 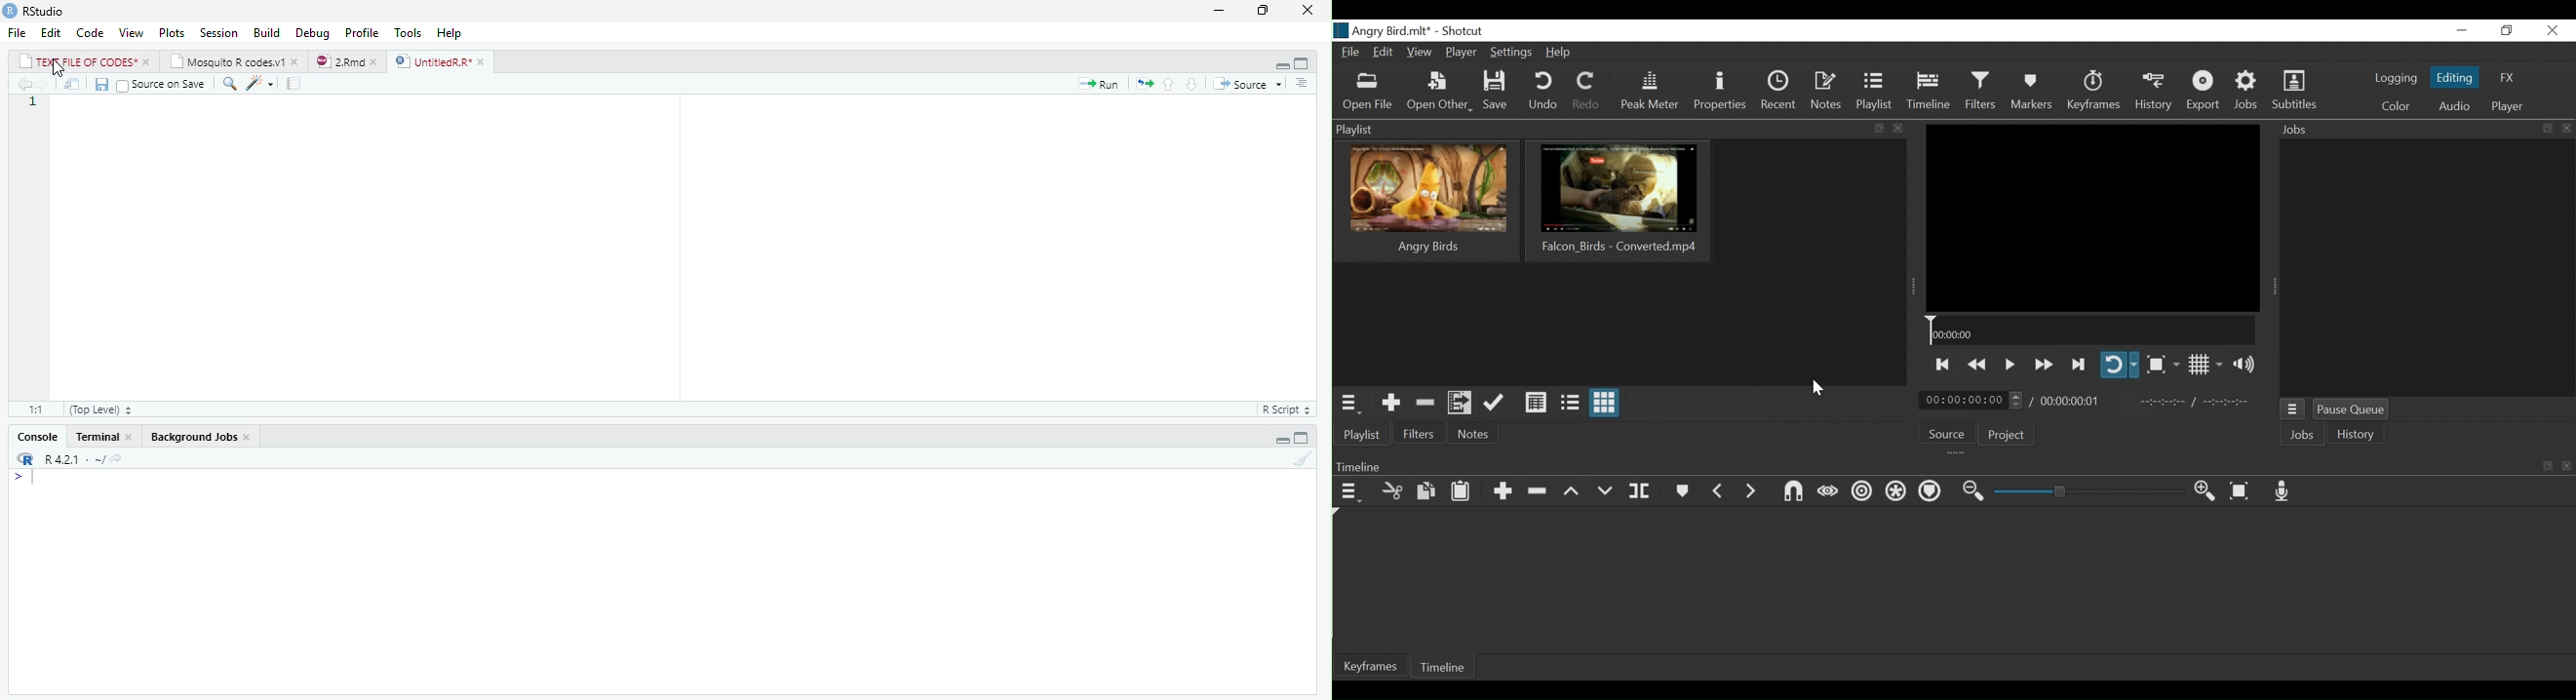 I want to click on Editing, so click(x=2455, y=78).